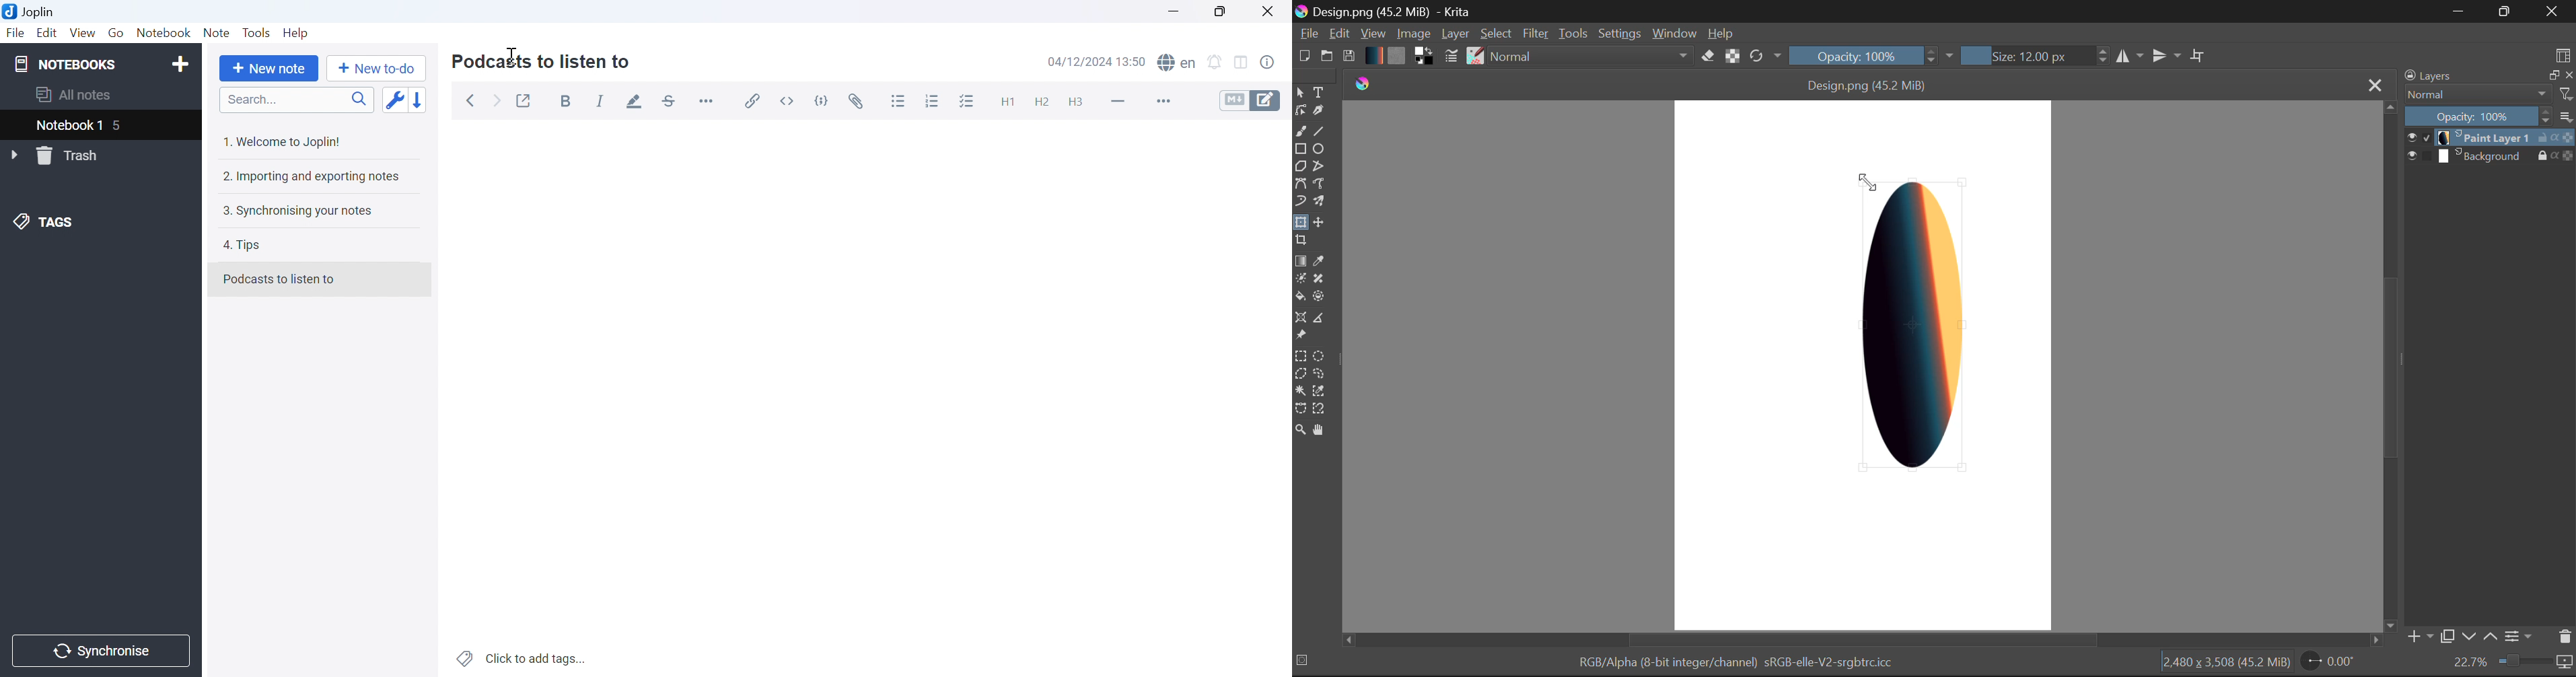 This screenshot has height=700, width=2576. I want to click on Horizontal lines, so click(1118, 100).